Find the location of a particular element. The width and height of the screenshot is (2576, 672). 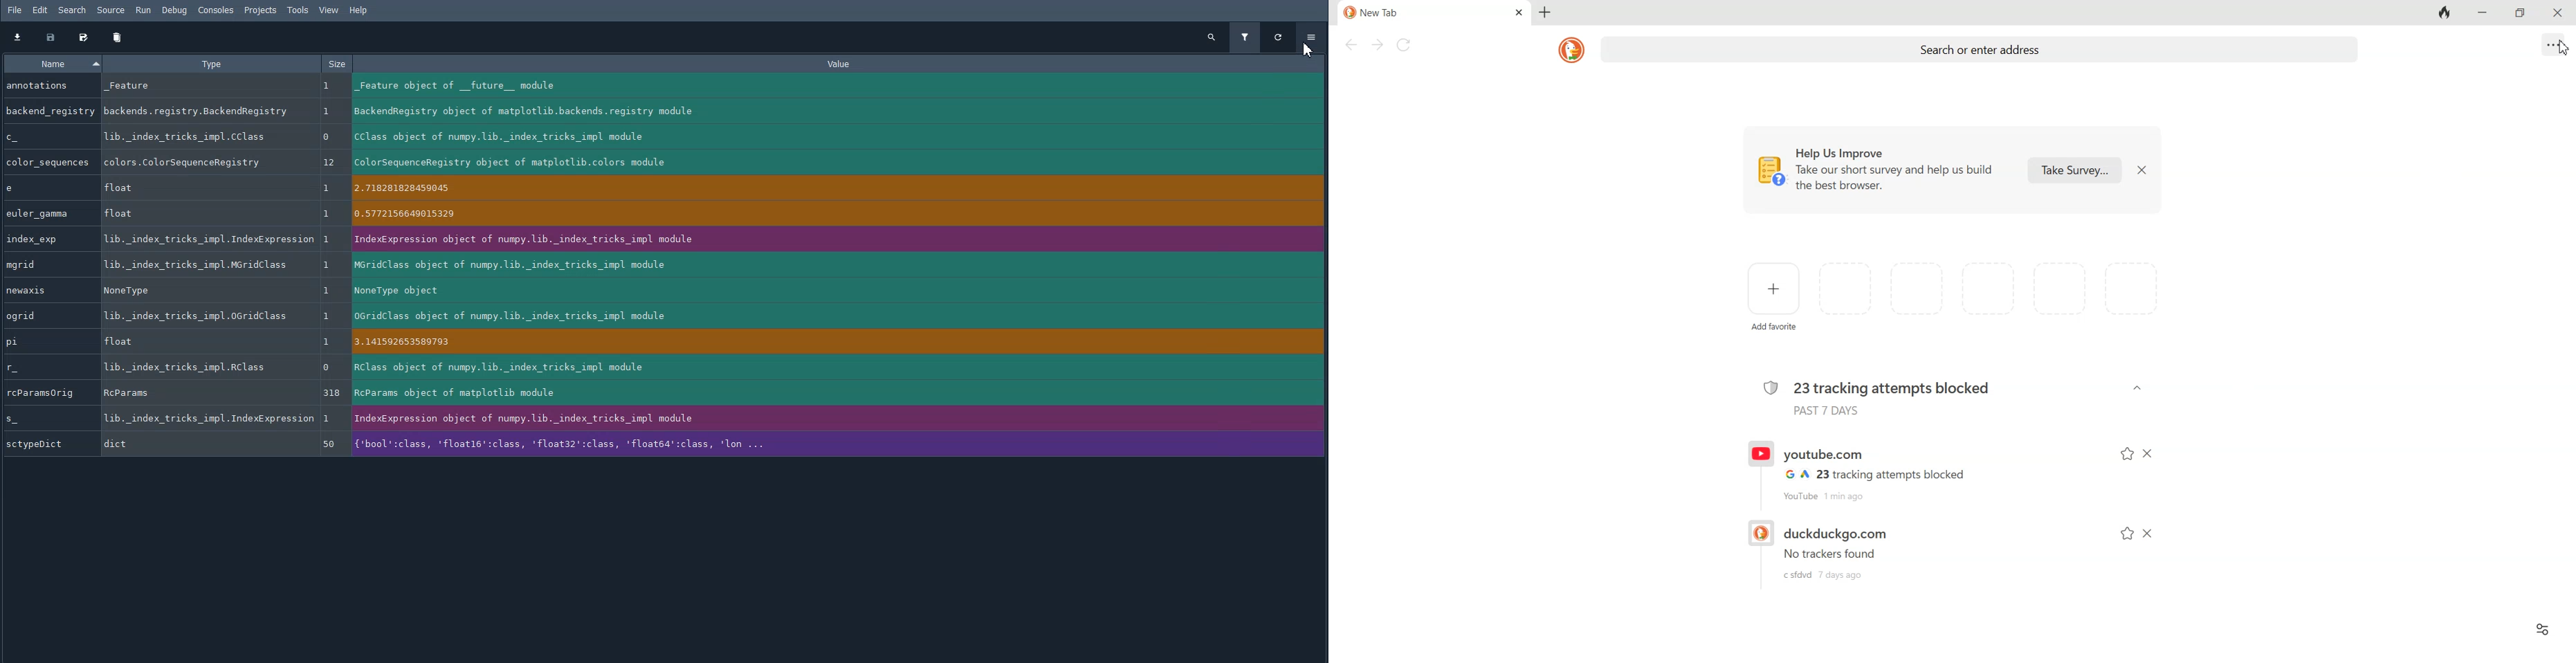

10.5772156649015329 is located at coordinates (836, 215).